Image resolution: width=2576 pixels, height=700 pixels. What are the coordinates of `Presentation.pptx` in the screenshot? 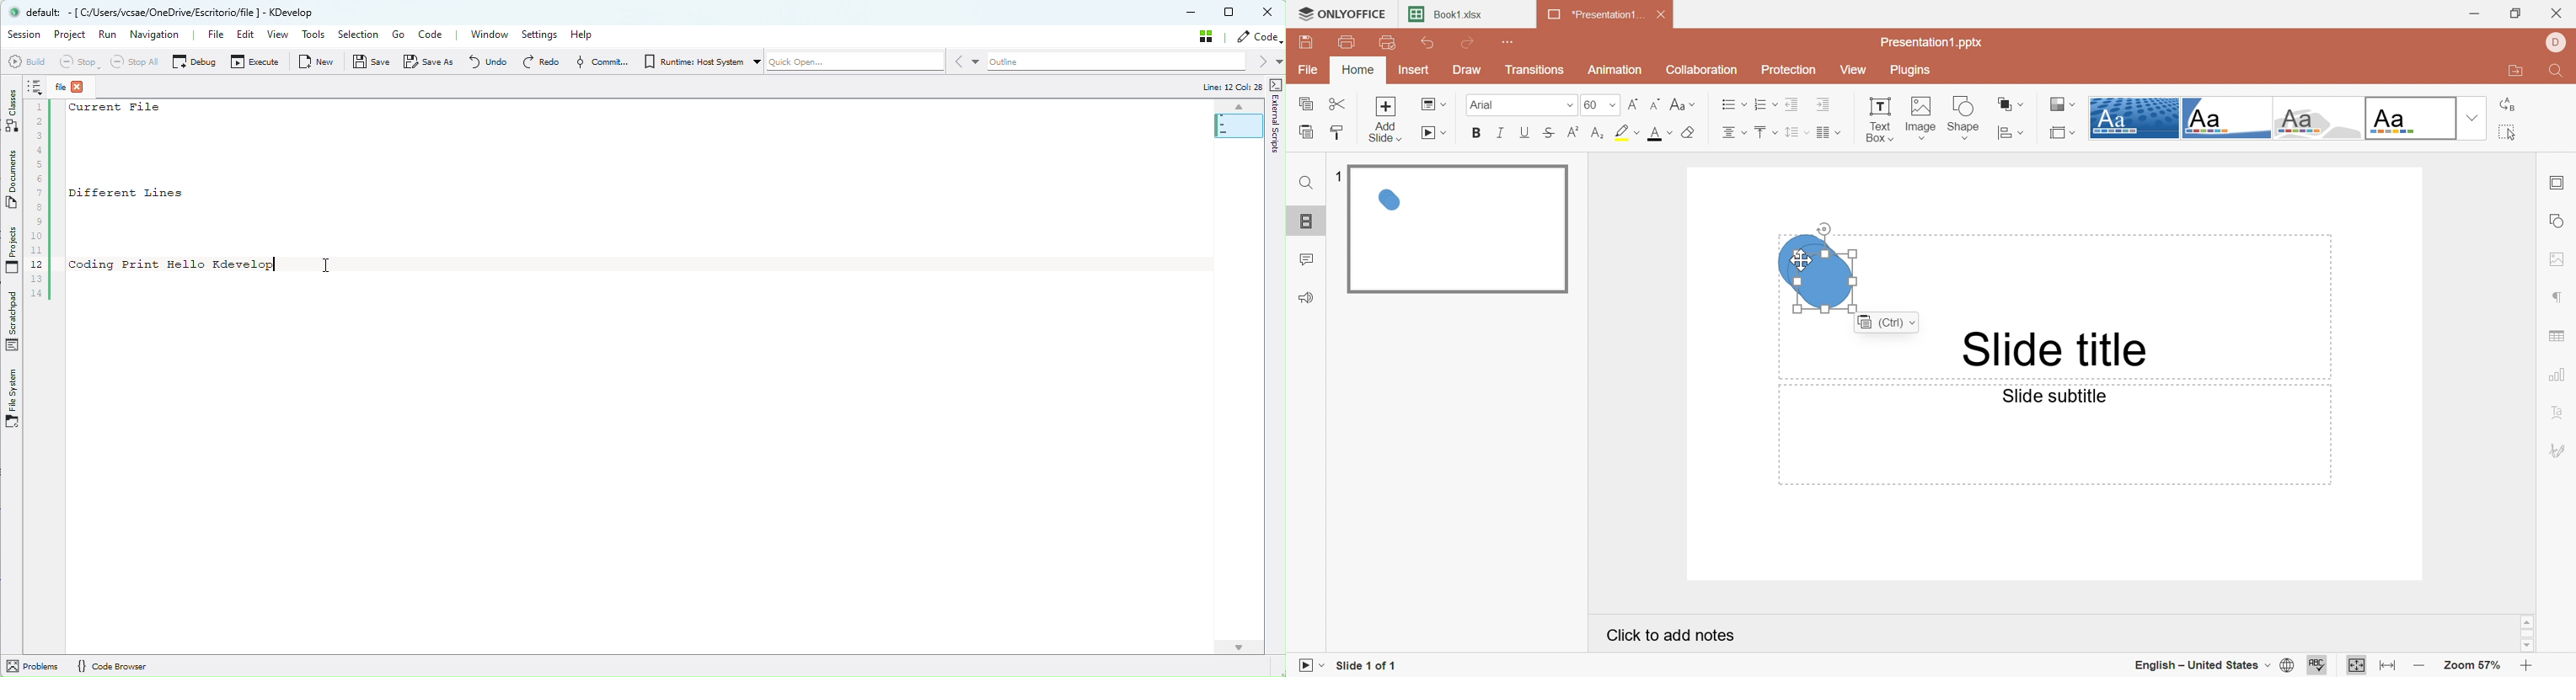 It's located at (1932, 41).